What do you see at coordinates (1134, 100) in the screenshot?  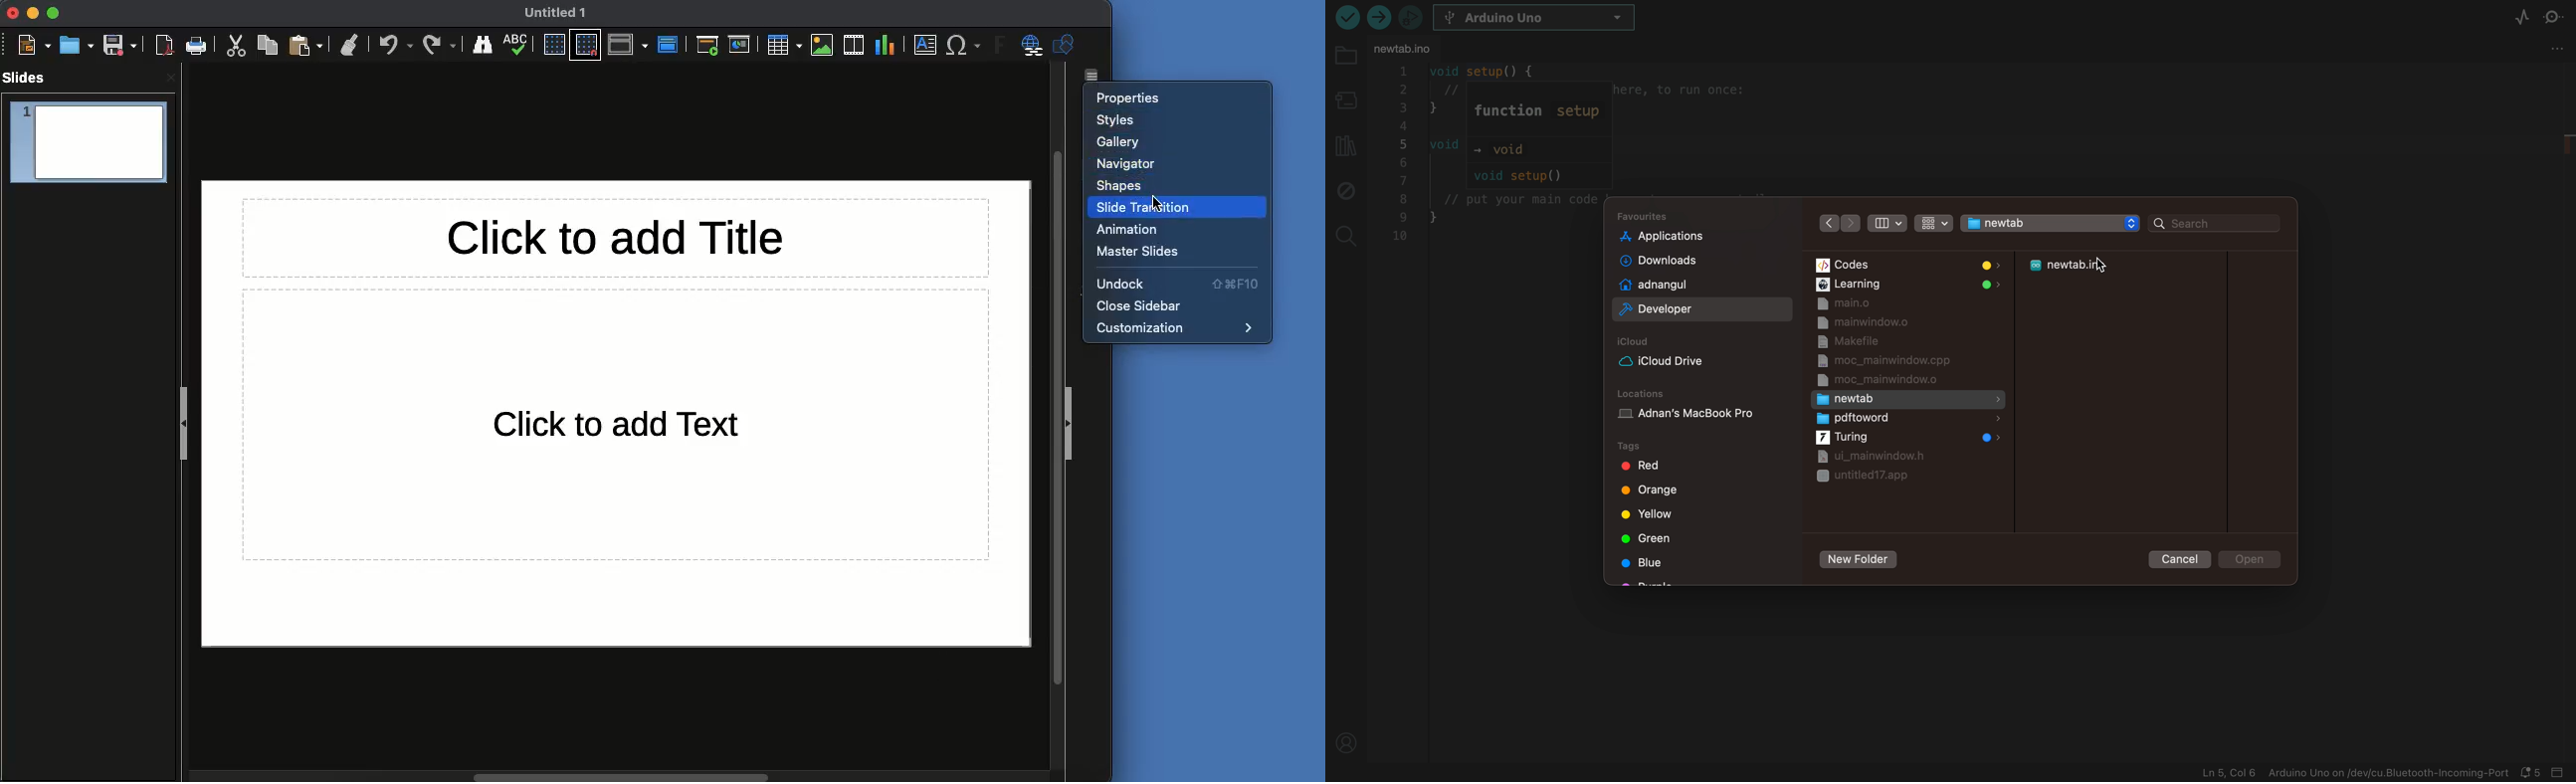 I see `Properties` at bounding box center [1134, 100].